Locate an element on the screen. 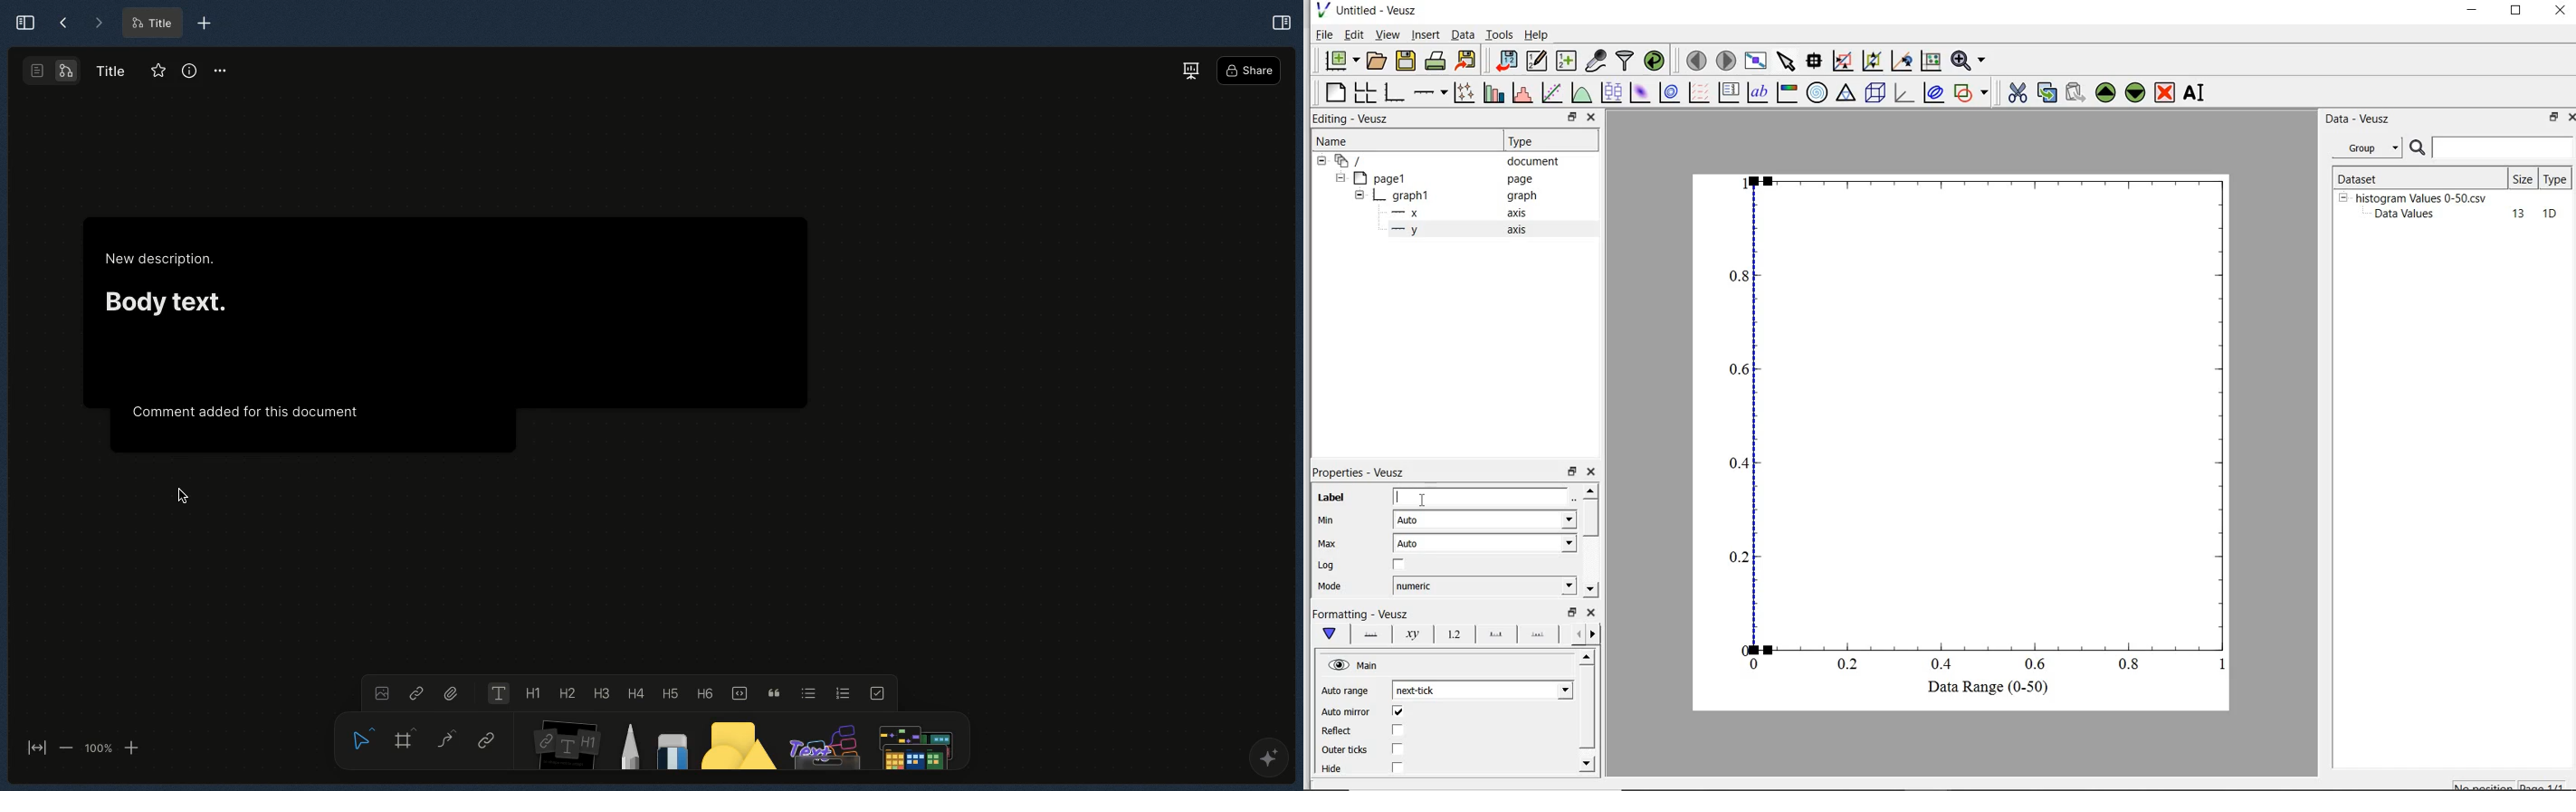  filter data is located at coordinates (1625, 61).